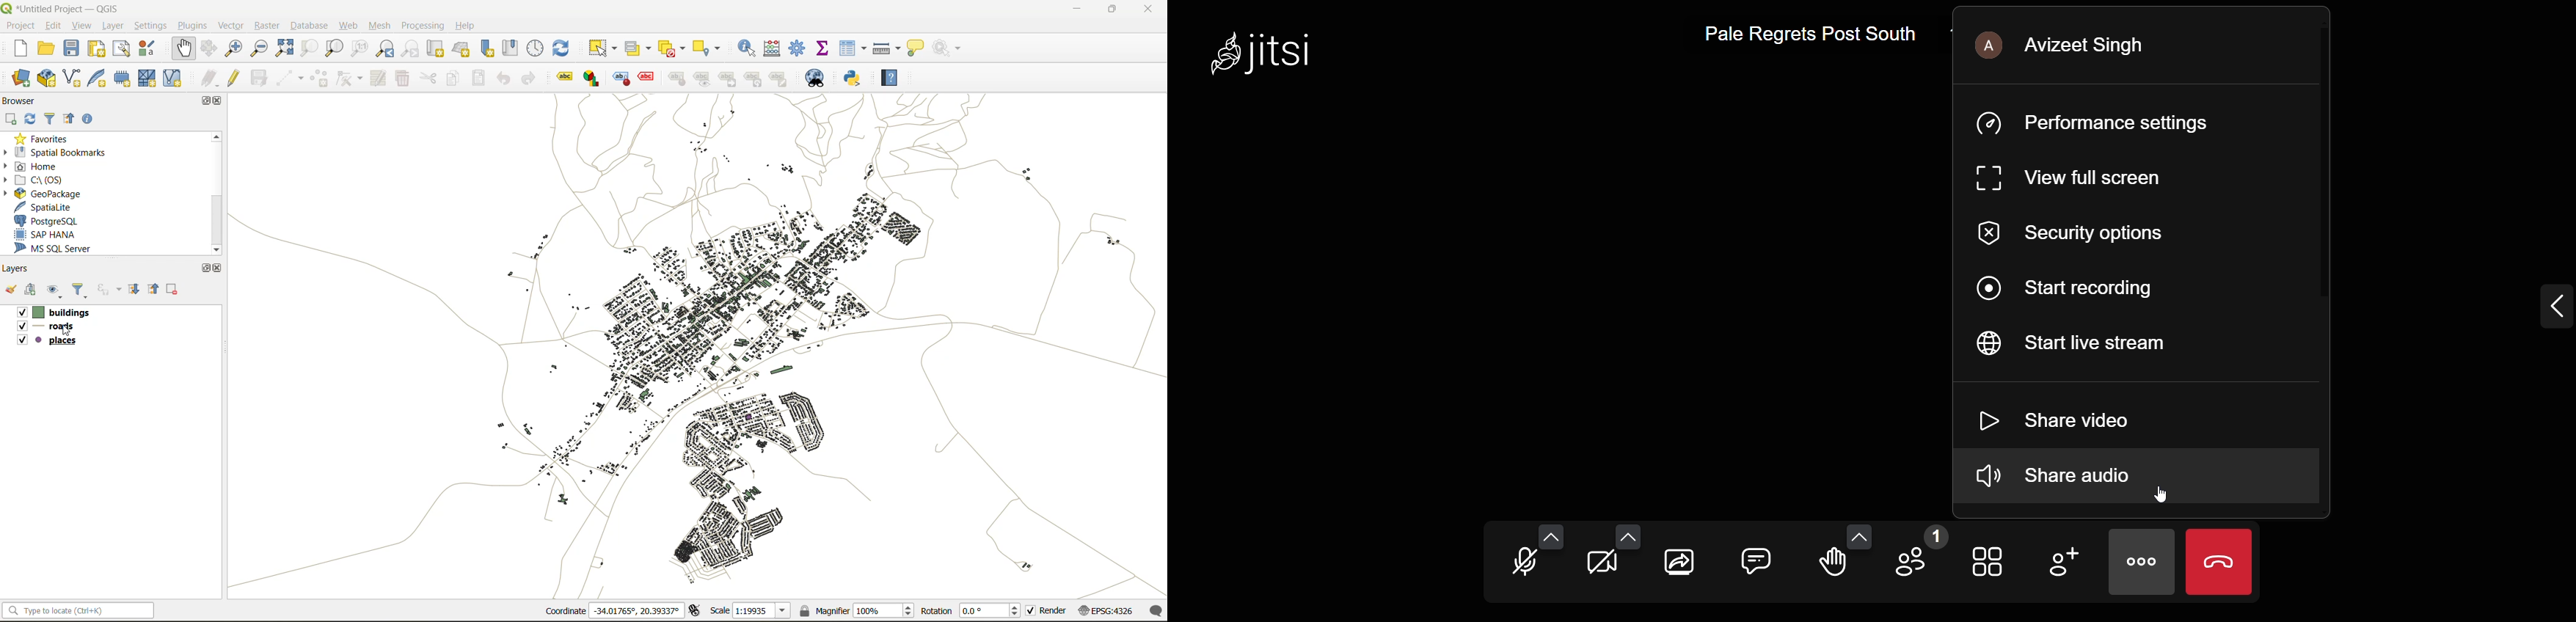  I want to click on cursor, so click(66, 335).